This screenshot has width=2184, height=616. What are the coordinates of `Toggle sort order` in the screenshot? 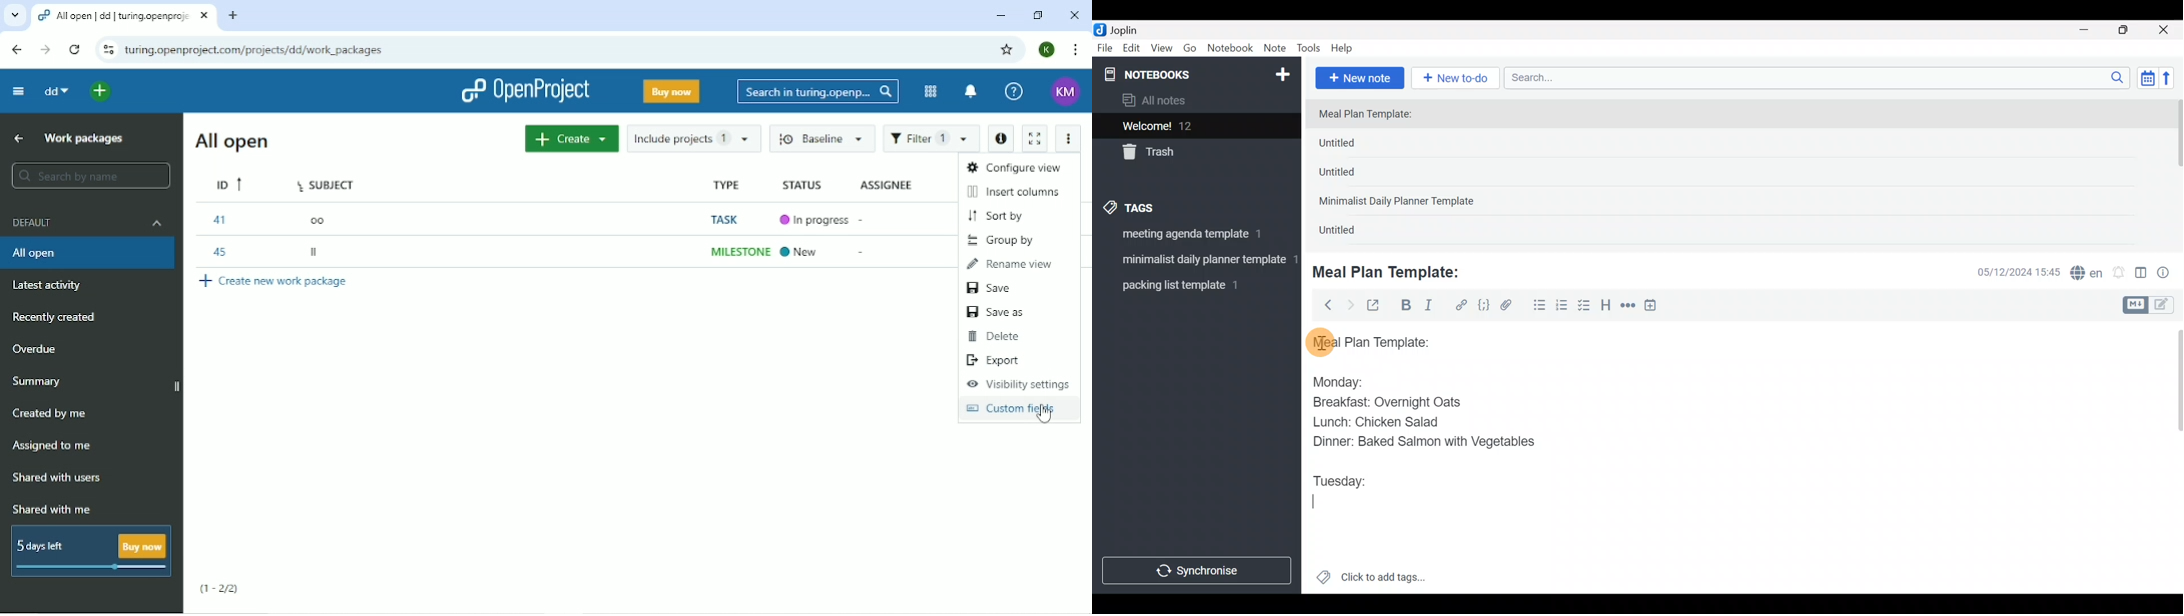 It's located at (2148, 78).